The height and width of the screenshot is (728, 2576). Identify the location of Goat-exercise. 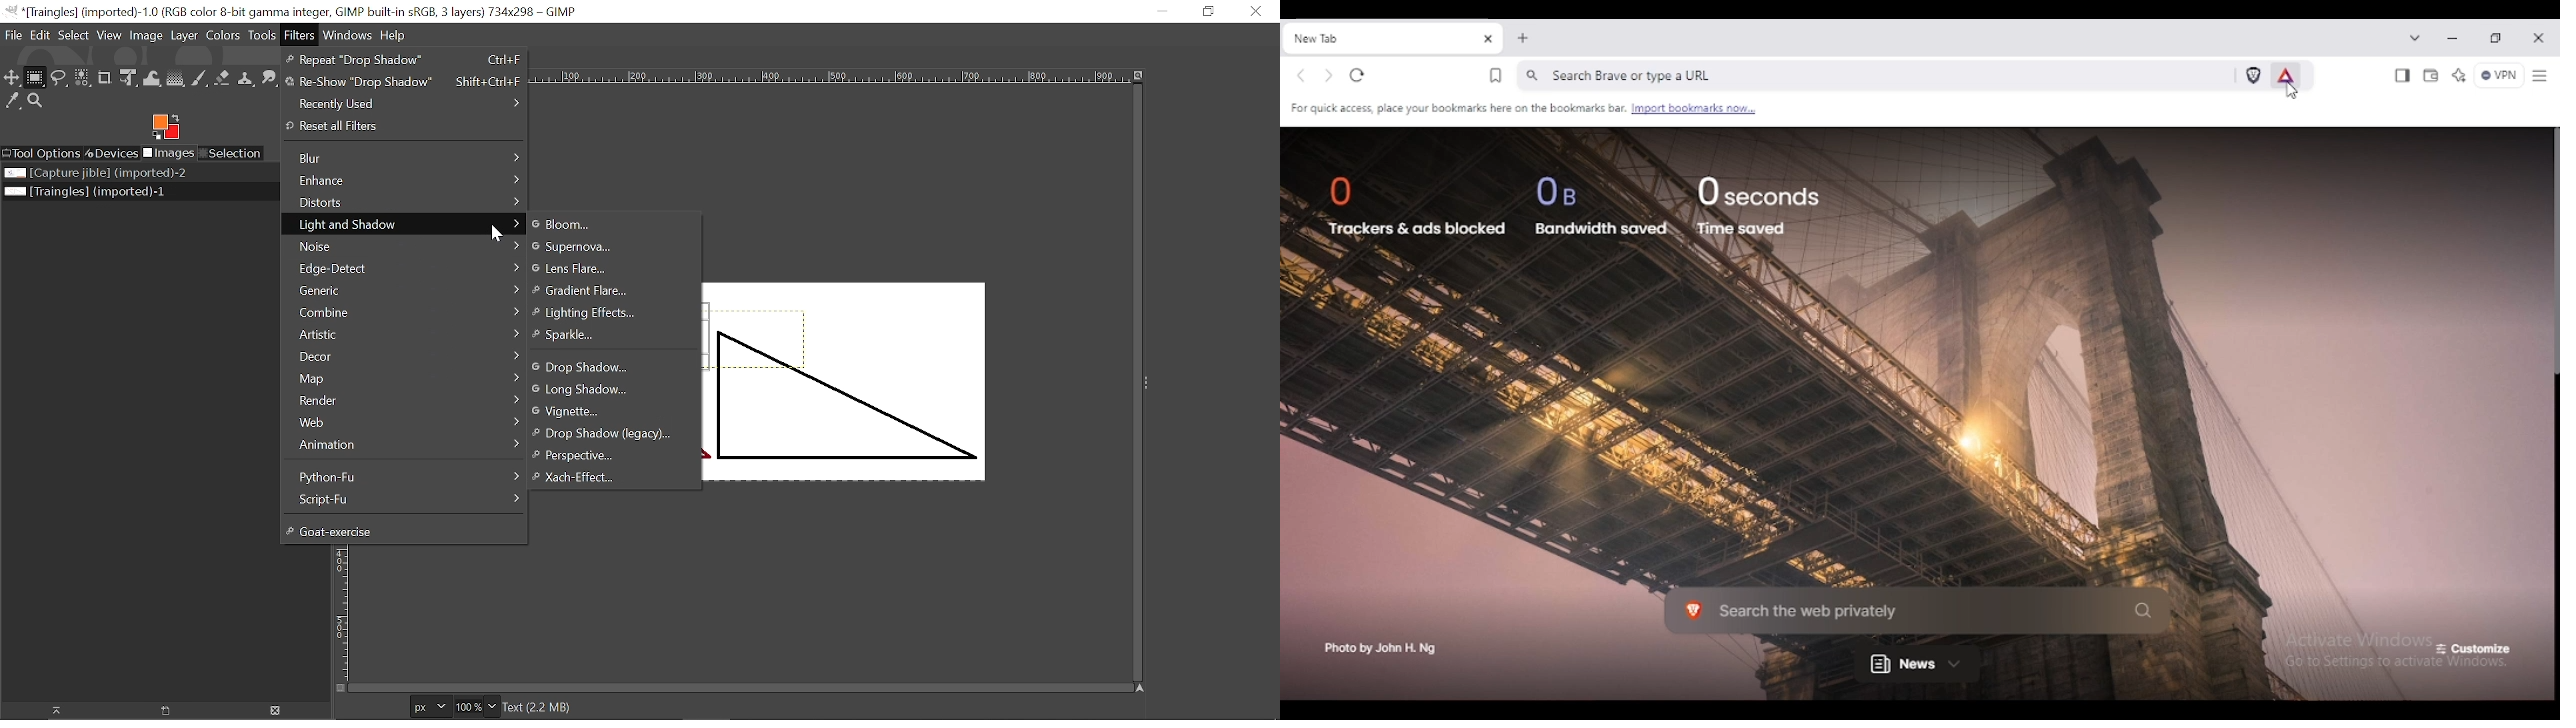
(403, 532).